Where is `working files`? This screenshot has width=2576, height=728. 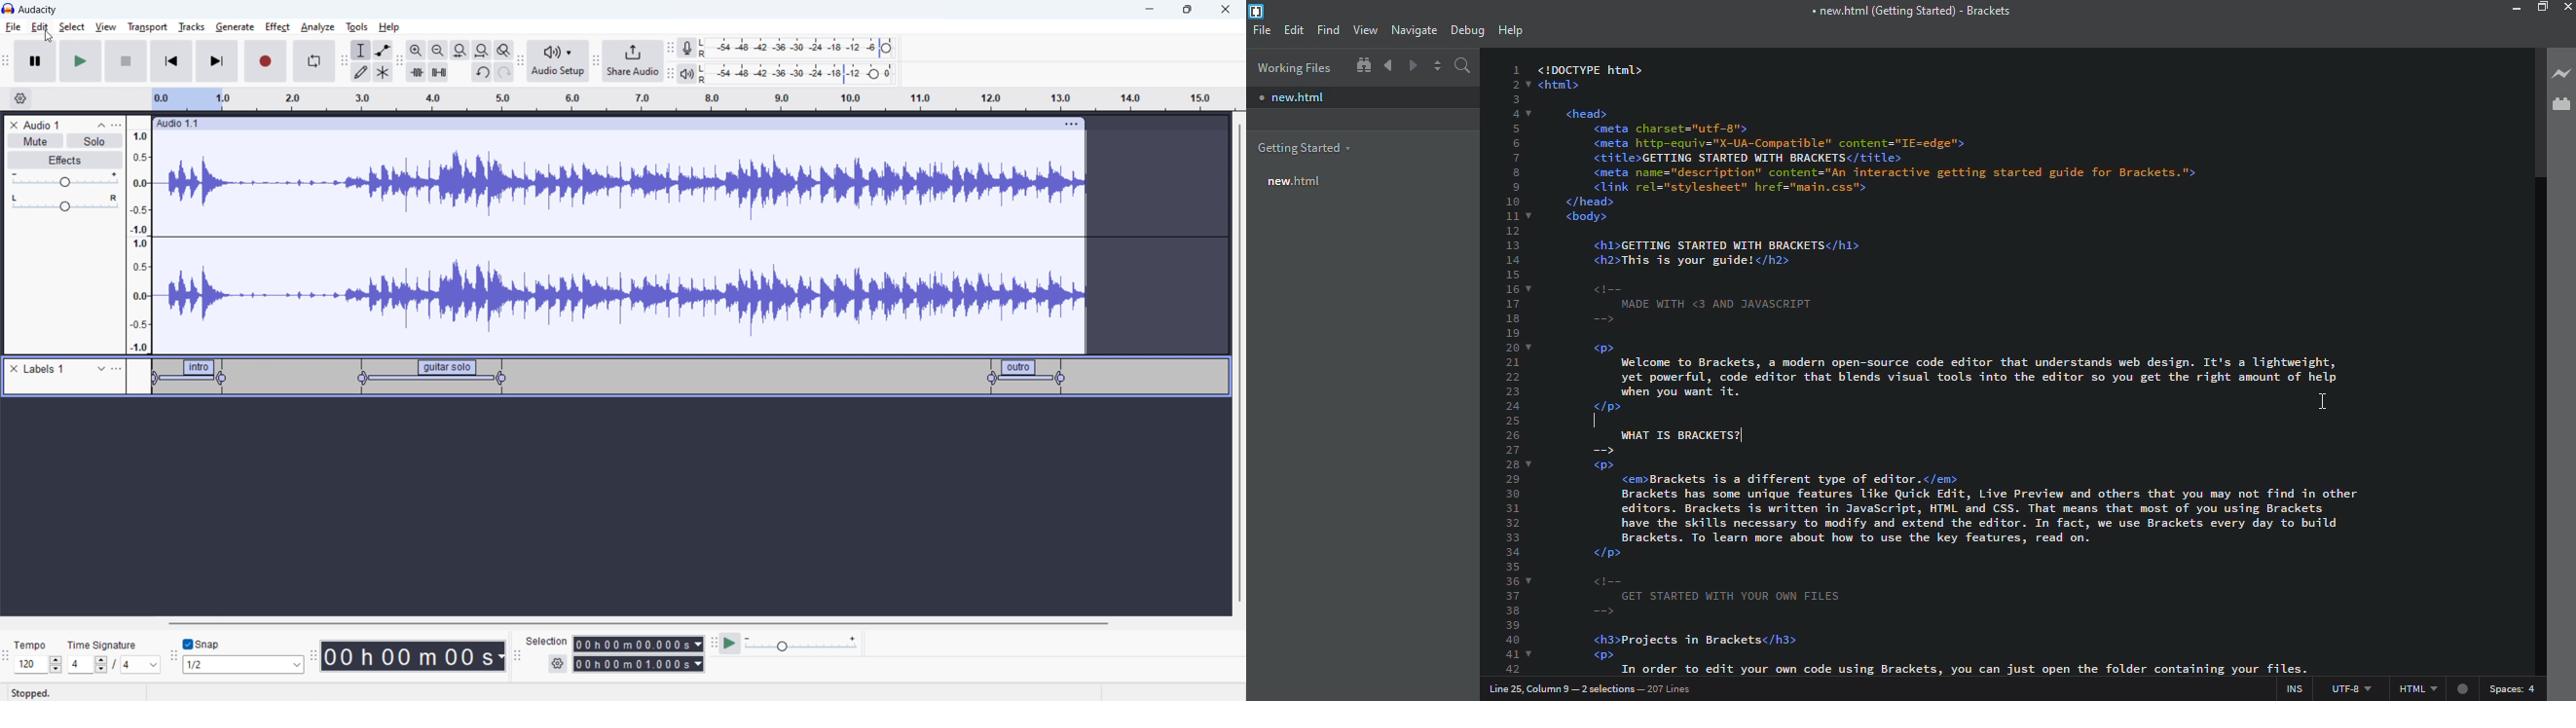
working files is located at coordinates (1293, 67).